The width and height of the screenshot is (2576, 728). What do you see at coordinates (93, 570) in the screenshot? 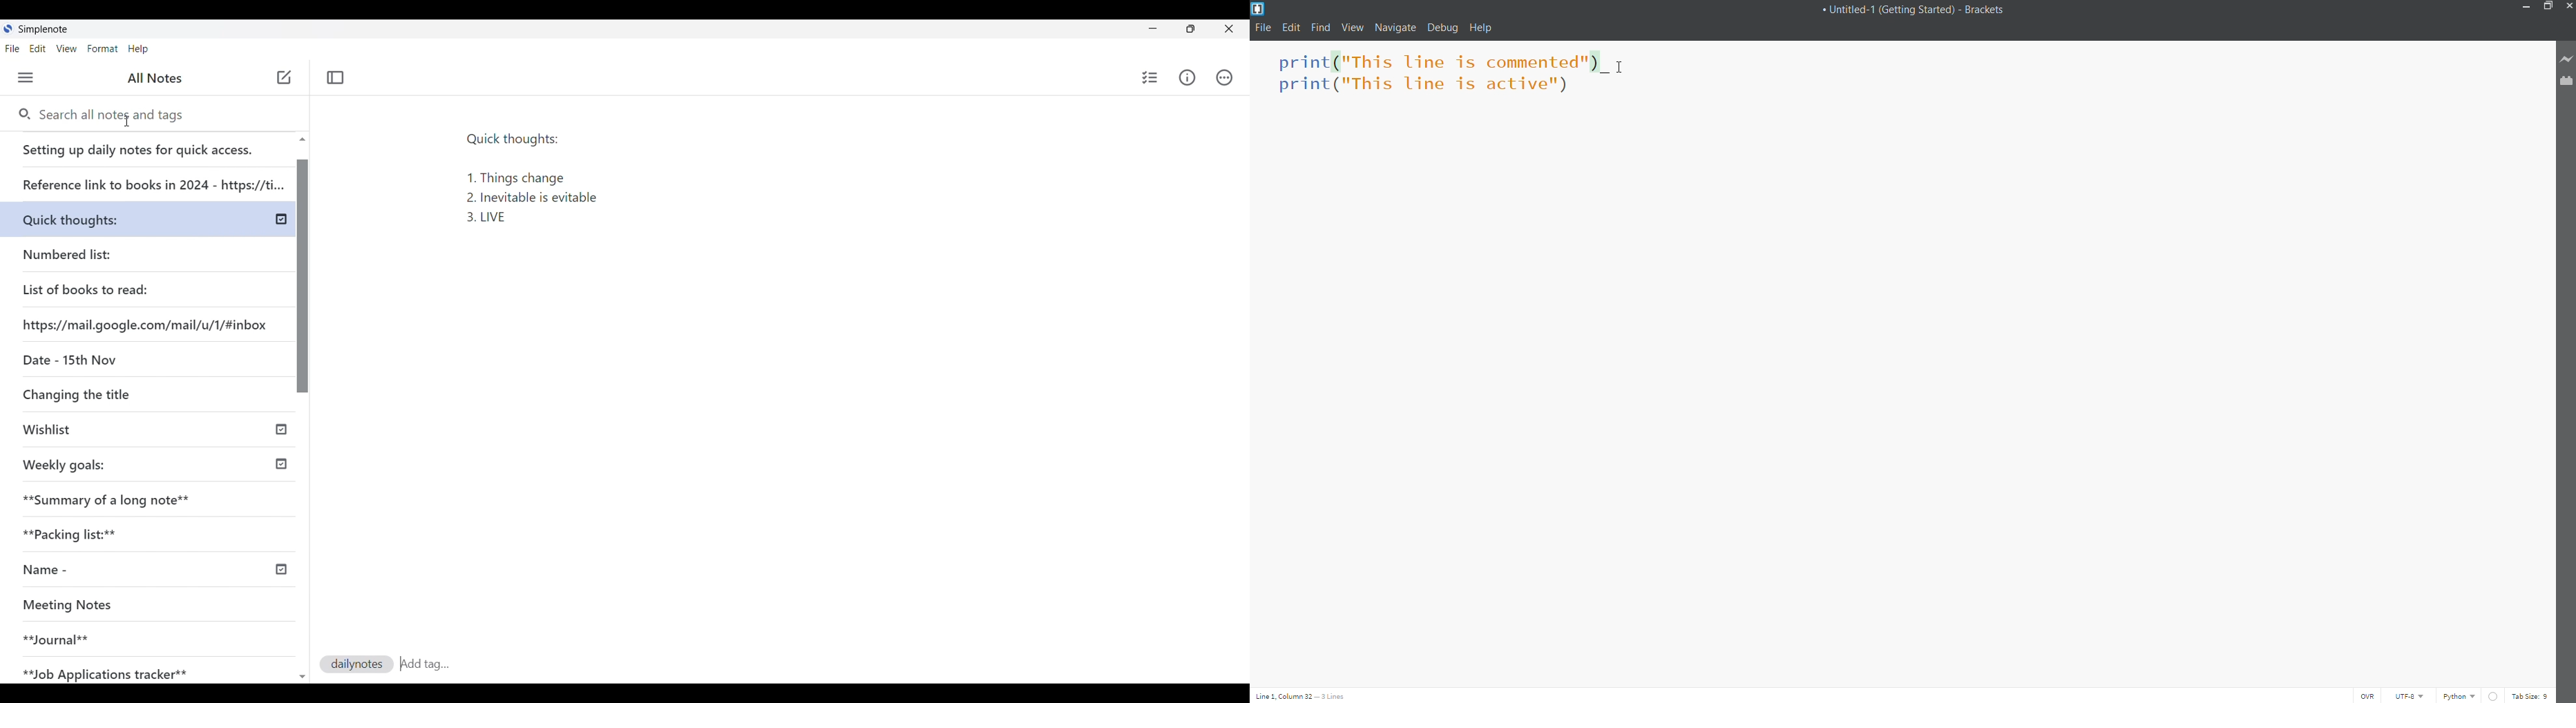
I see `Name` at bounding box center [93, 570].